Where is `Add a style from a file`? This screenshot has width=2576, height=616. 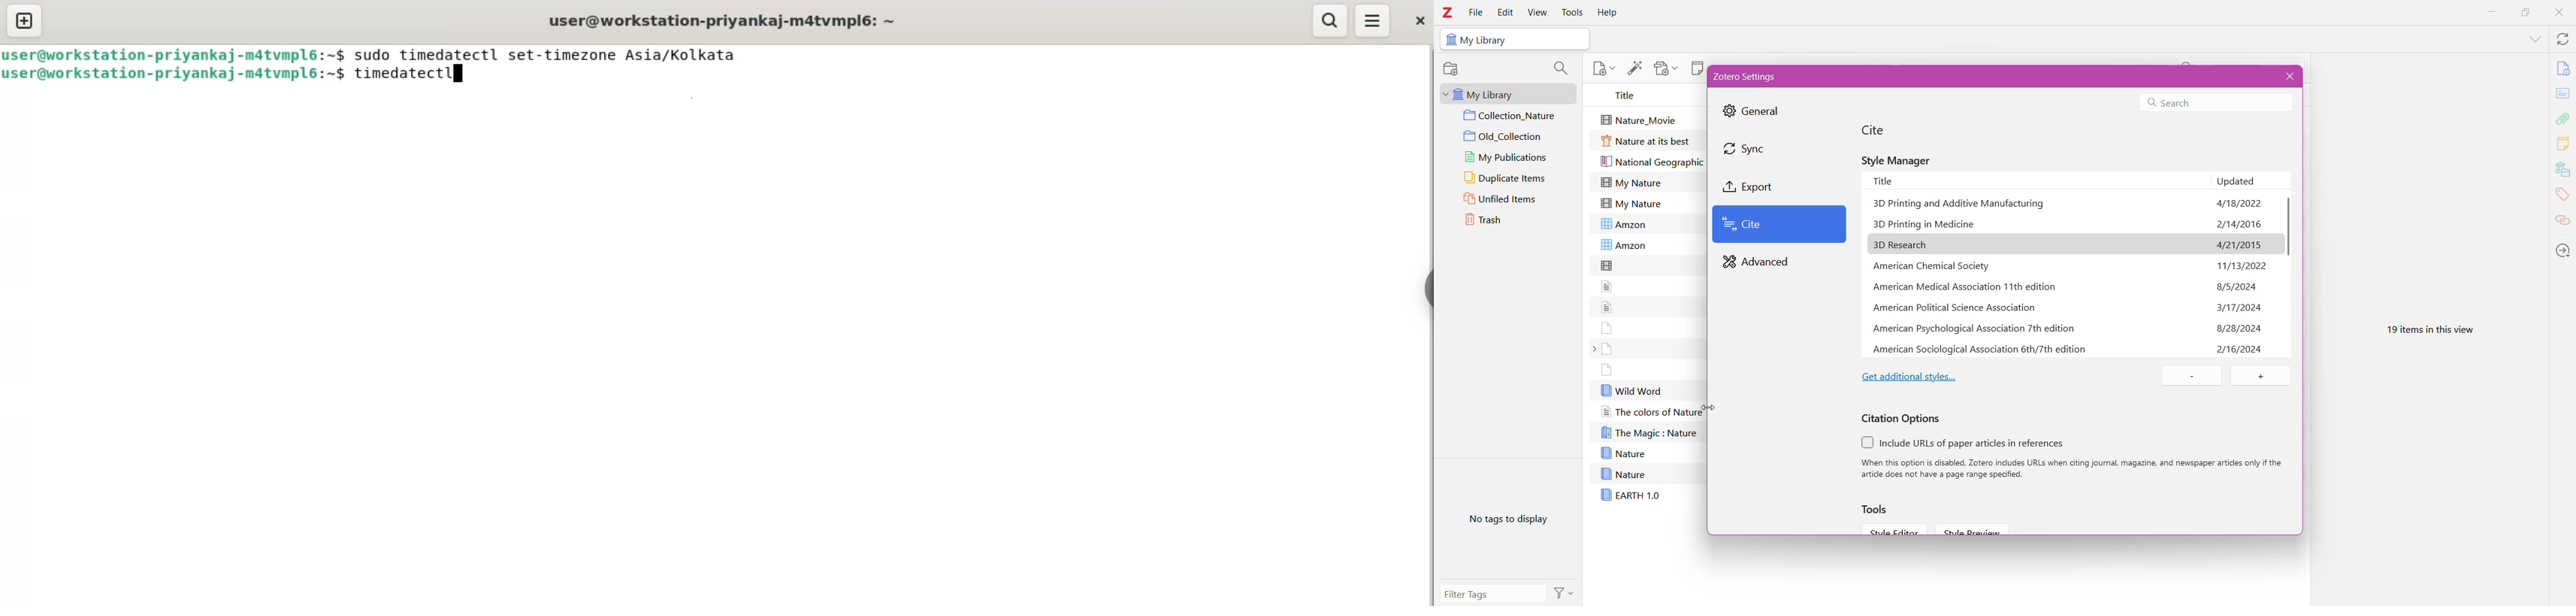 Add a style from a file is located at coordinates (2260, 376).